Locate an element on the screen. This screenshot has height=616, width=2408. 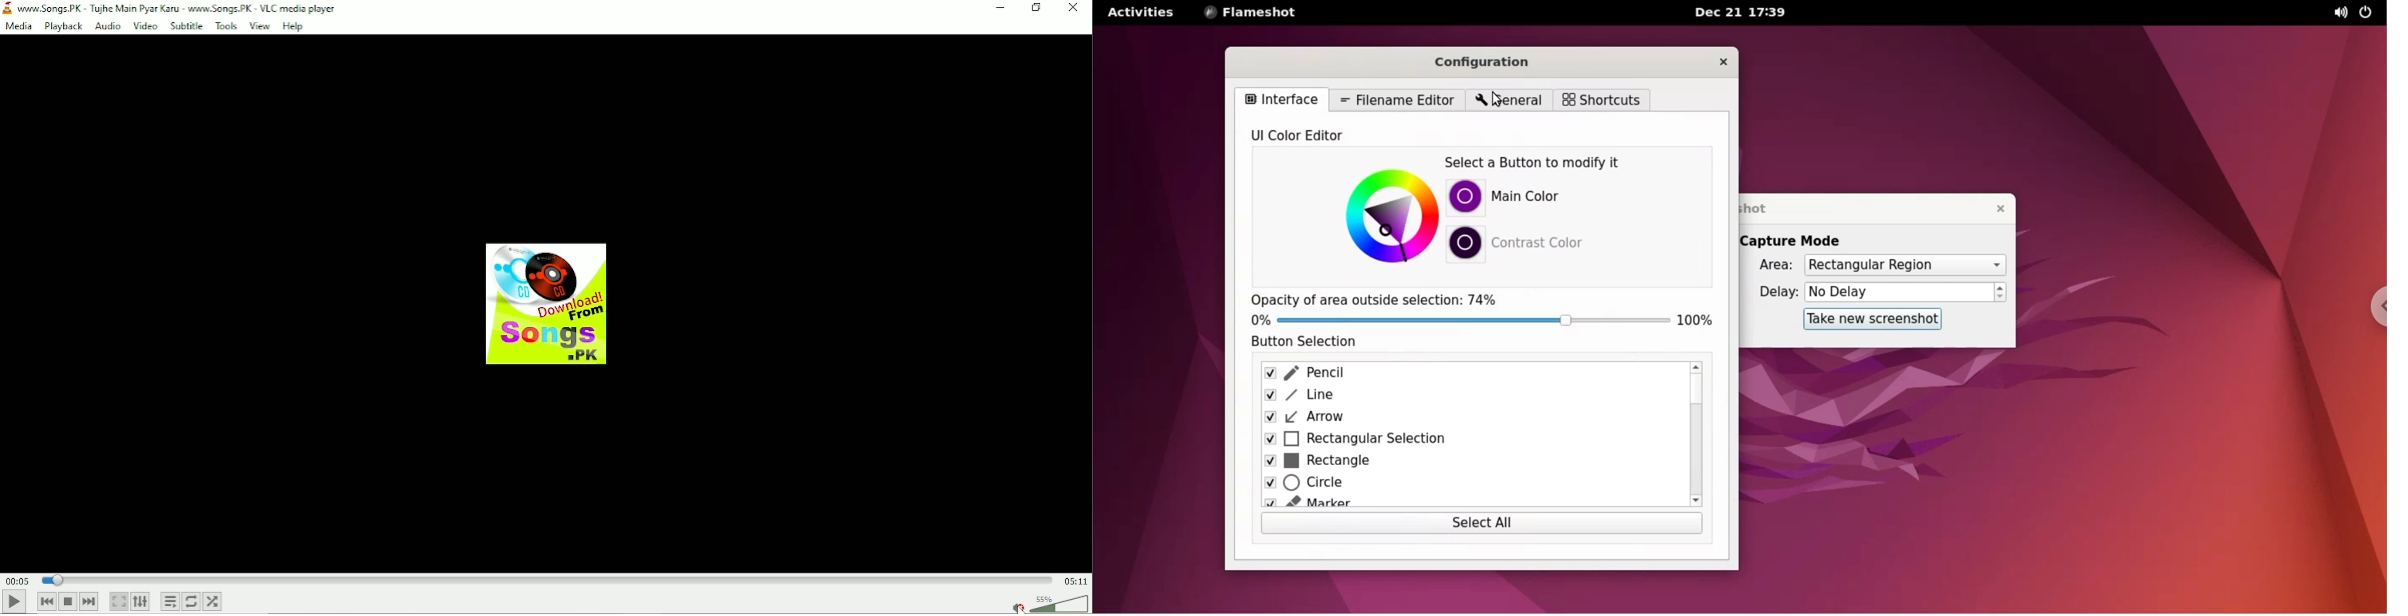
Previous is located at coordinates (48, 601).